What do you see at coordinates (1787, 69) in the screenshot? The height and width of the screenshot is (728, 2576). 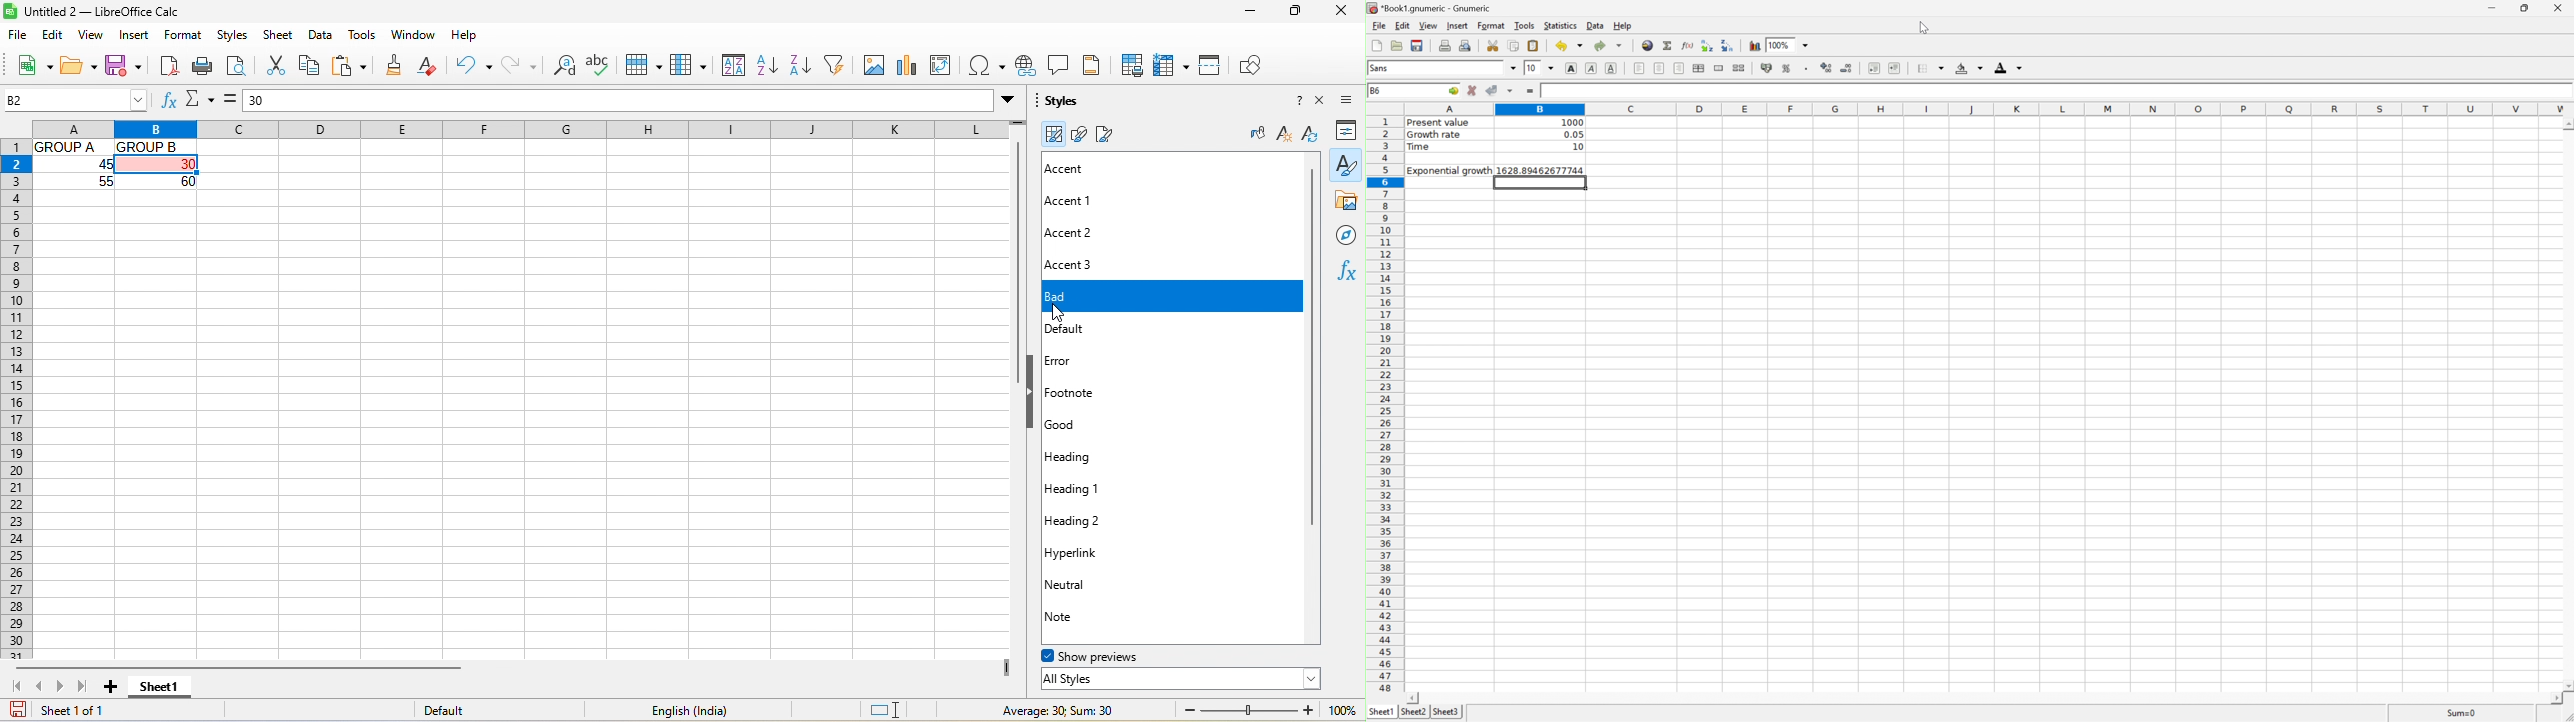 I see `Format the selection as percentage` at bounding box center [1787, 69].